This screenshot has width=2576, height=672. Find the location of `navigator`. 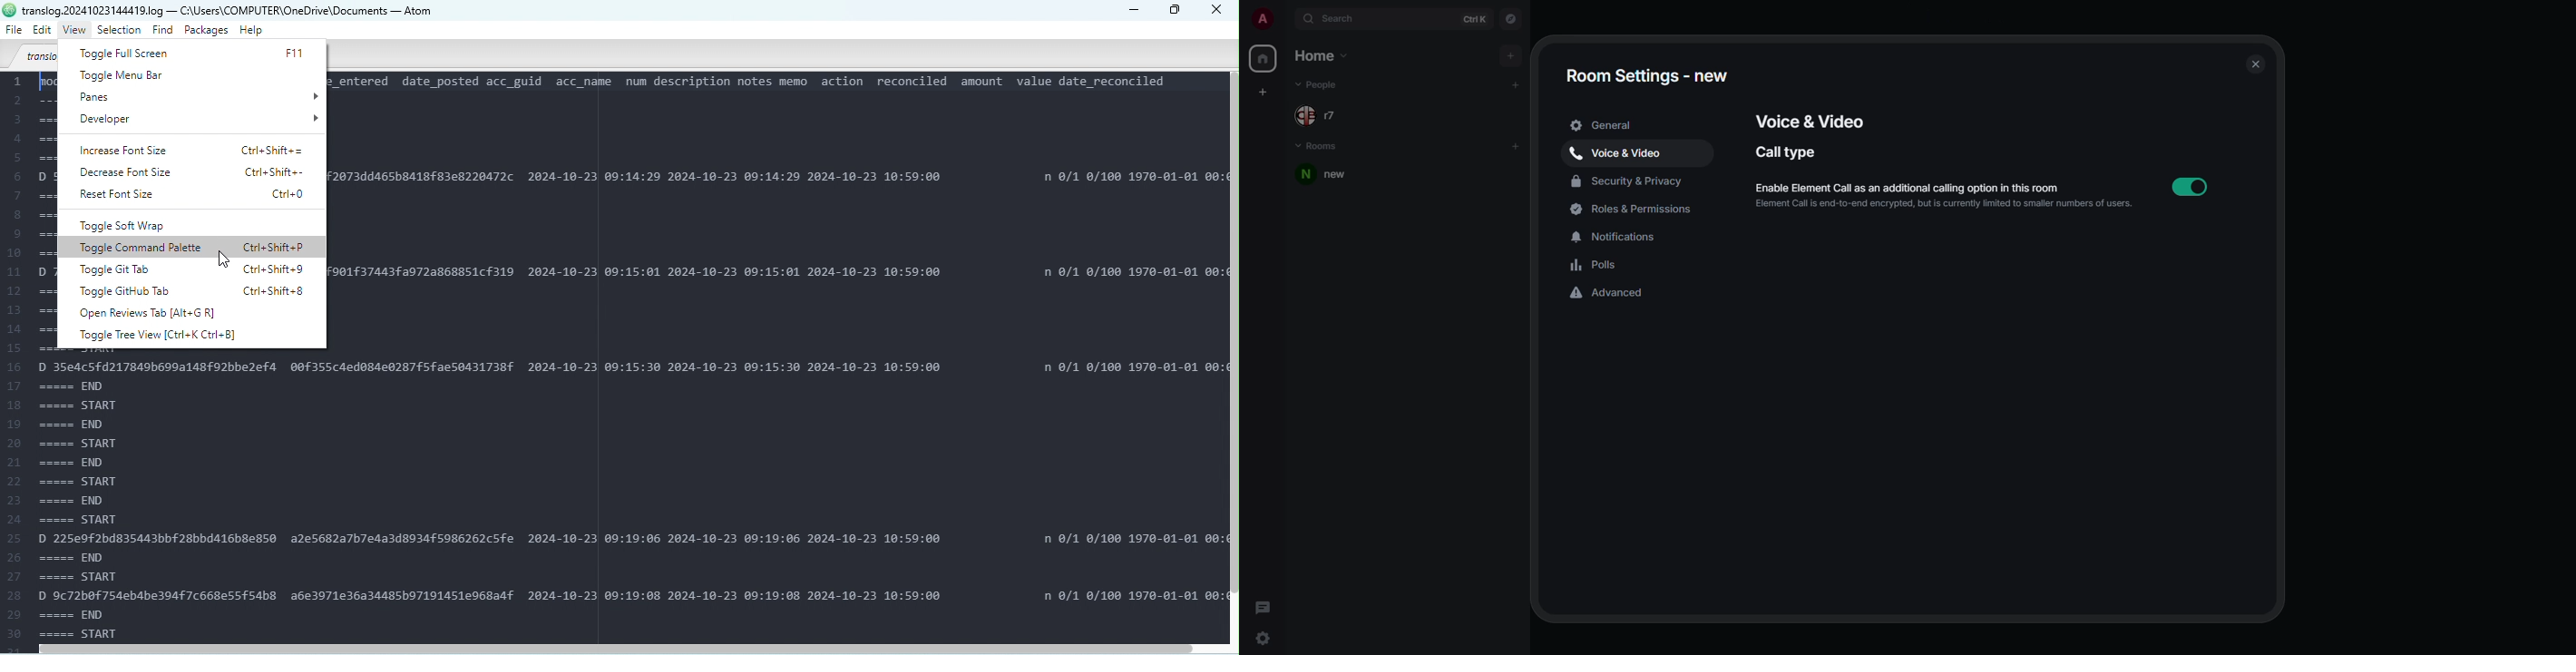

navigator is located at coordinates (1511, 20).